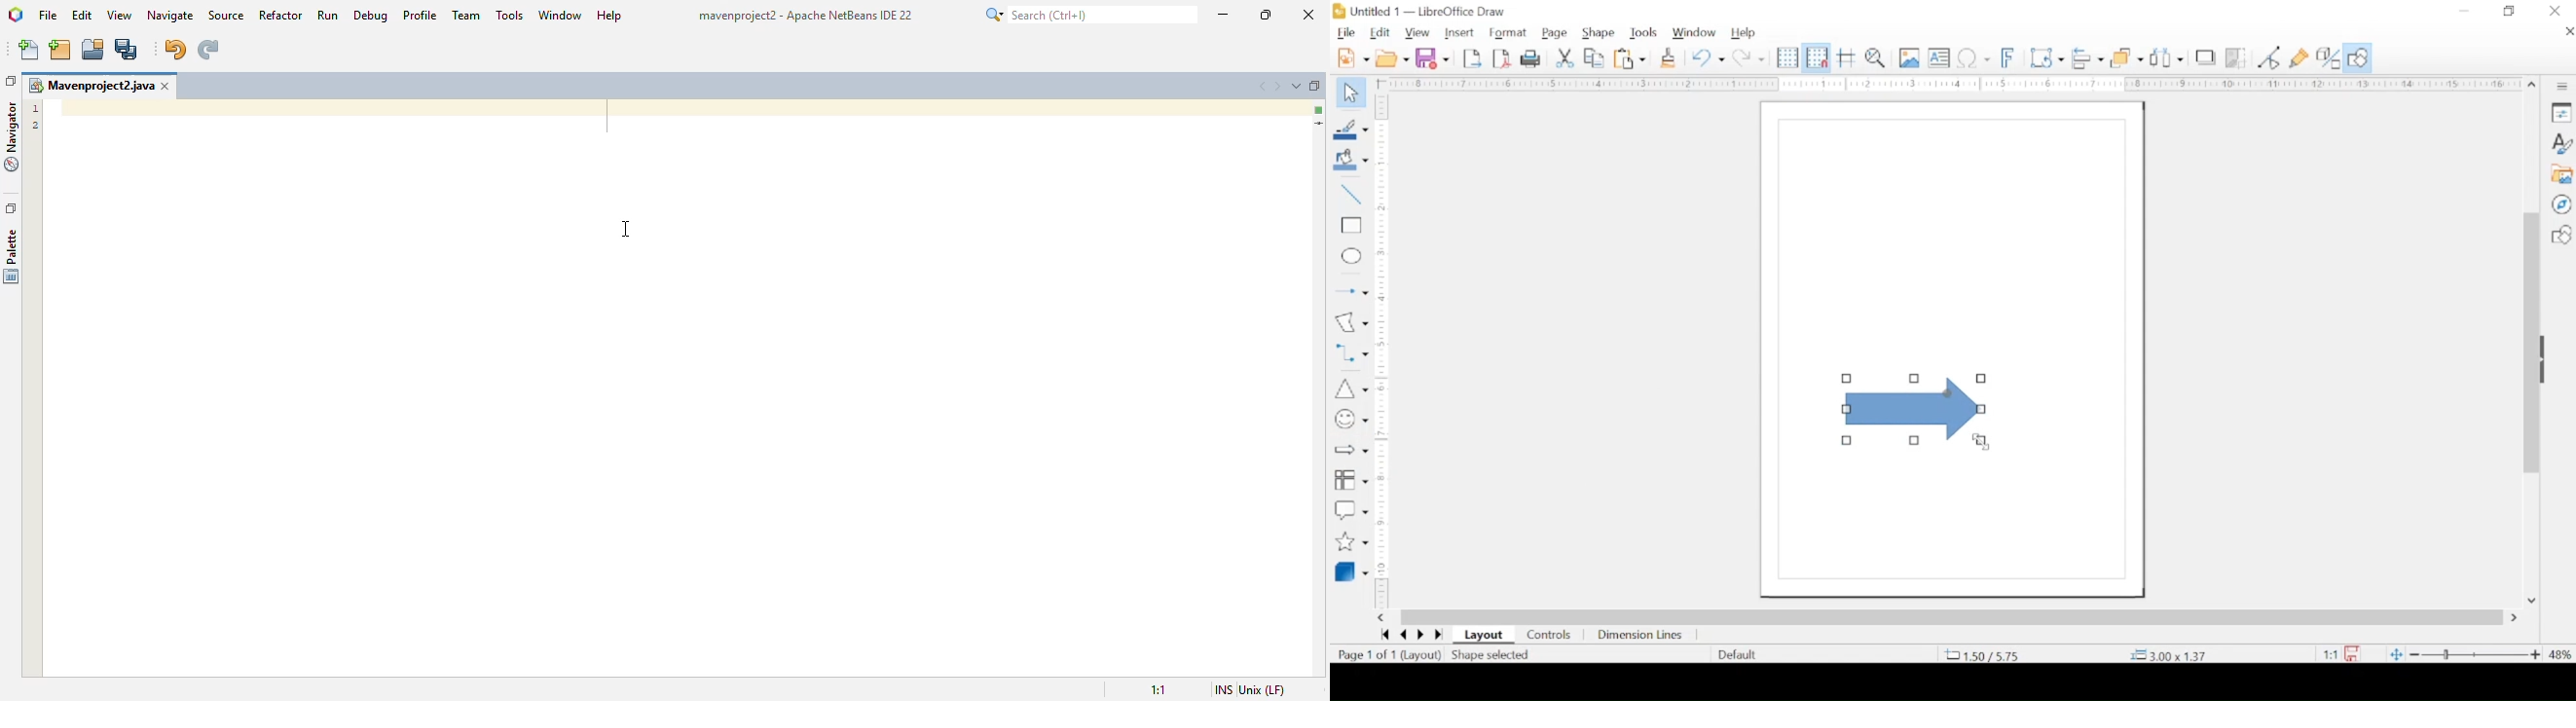  Describe the element at coordinates (2529, 341) in the screenshot. I see `scrolll box` at that location.